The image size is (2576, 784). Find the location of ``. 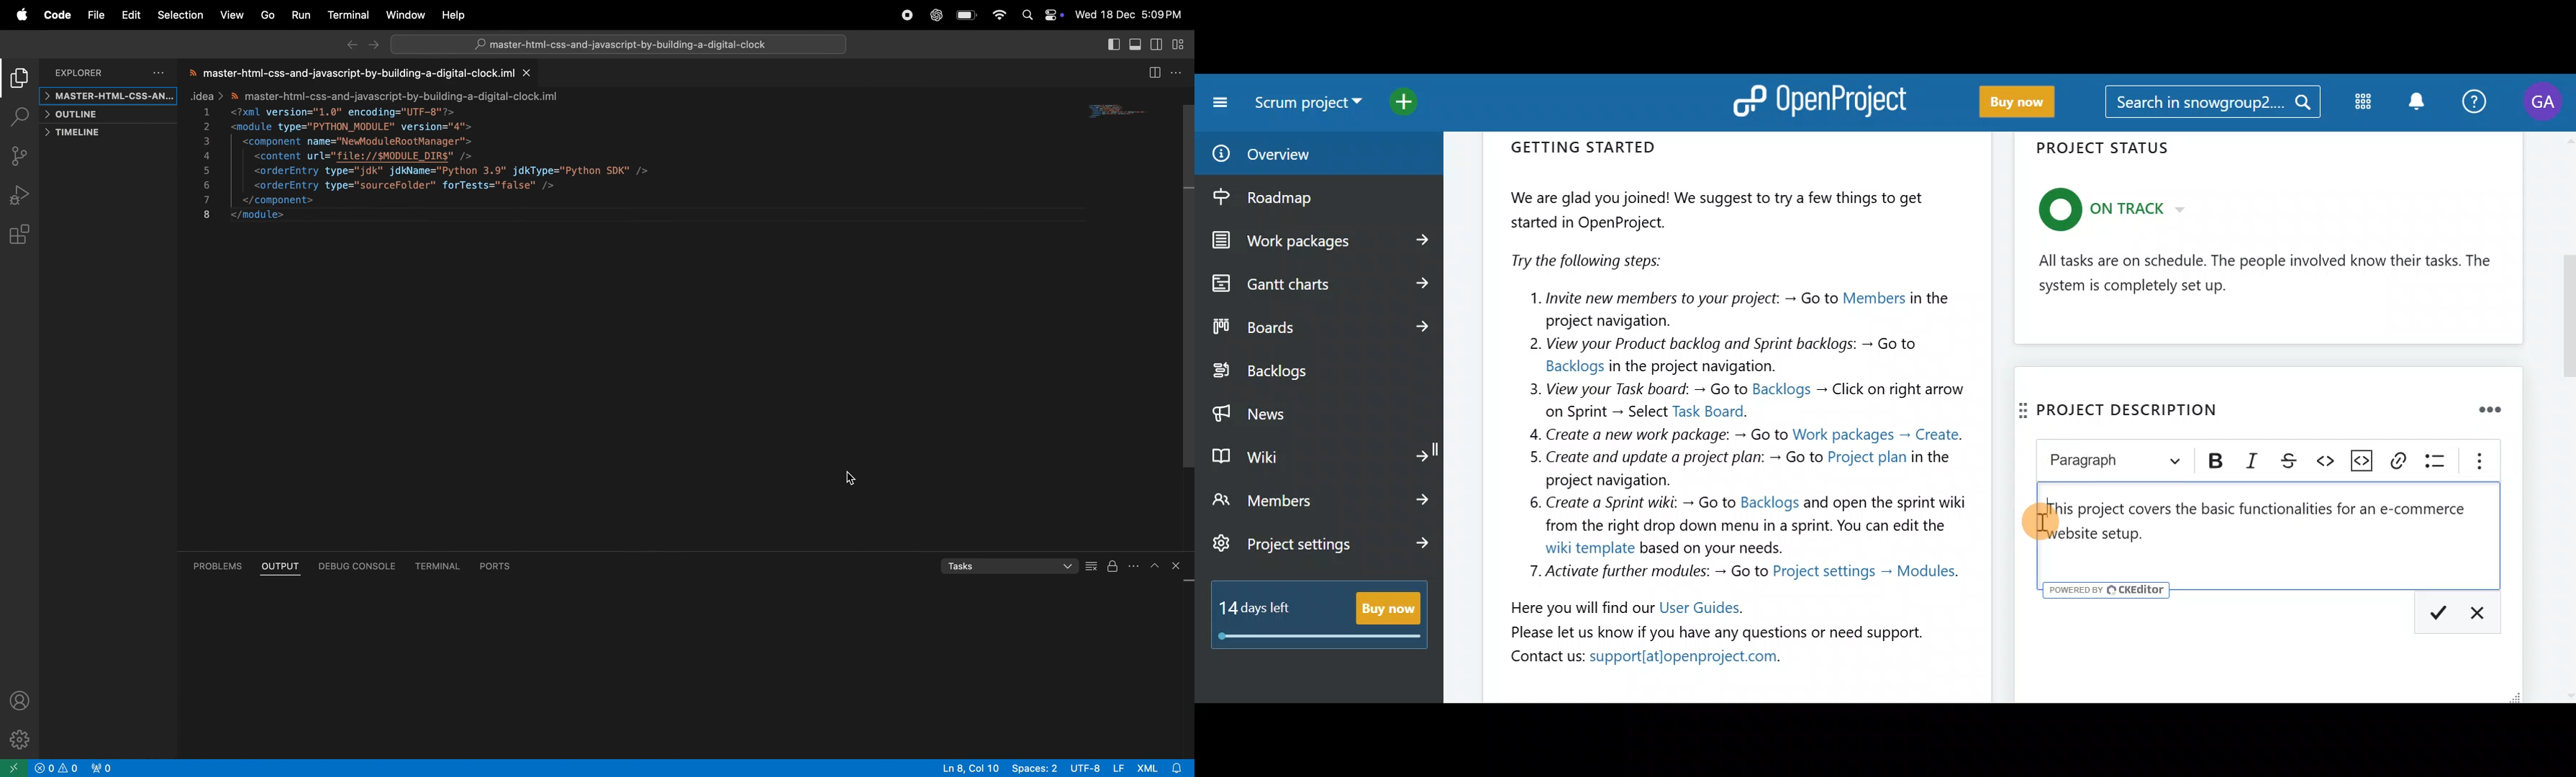

 is located at coordinates (999, 13).